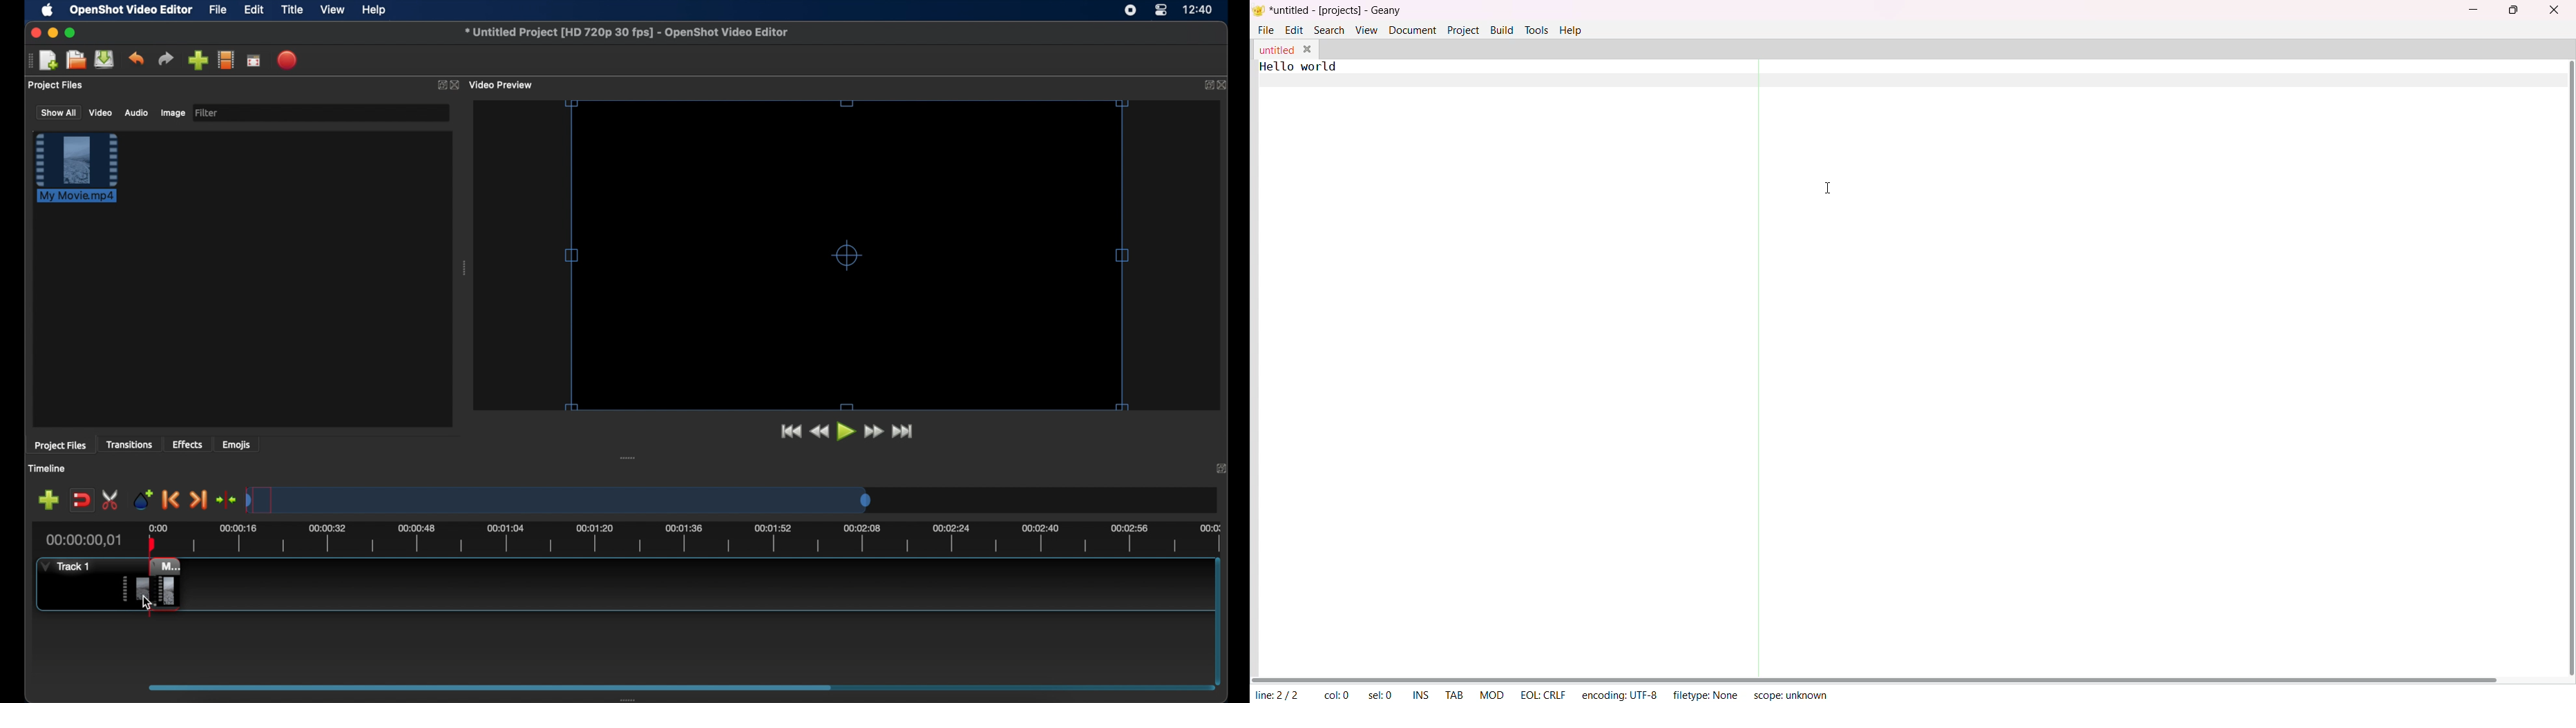 The width and height of the screenshot is (2576, 728). I want to click on track 1, so click(64, 566).